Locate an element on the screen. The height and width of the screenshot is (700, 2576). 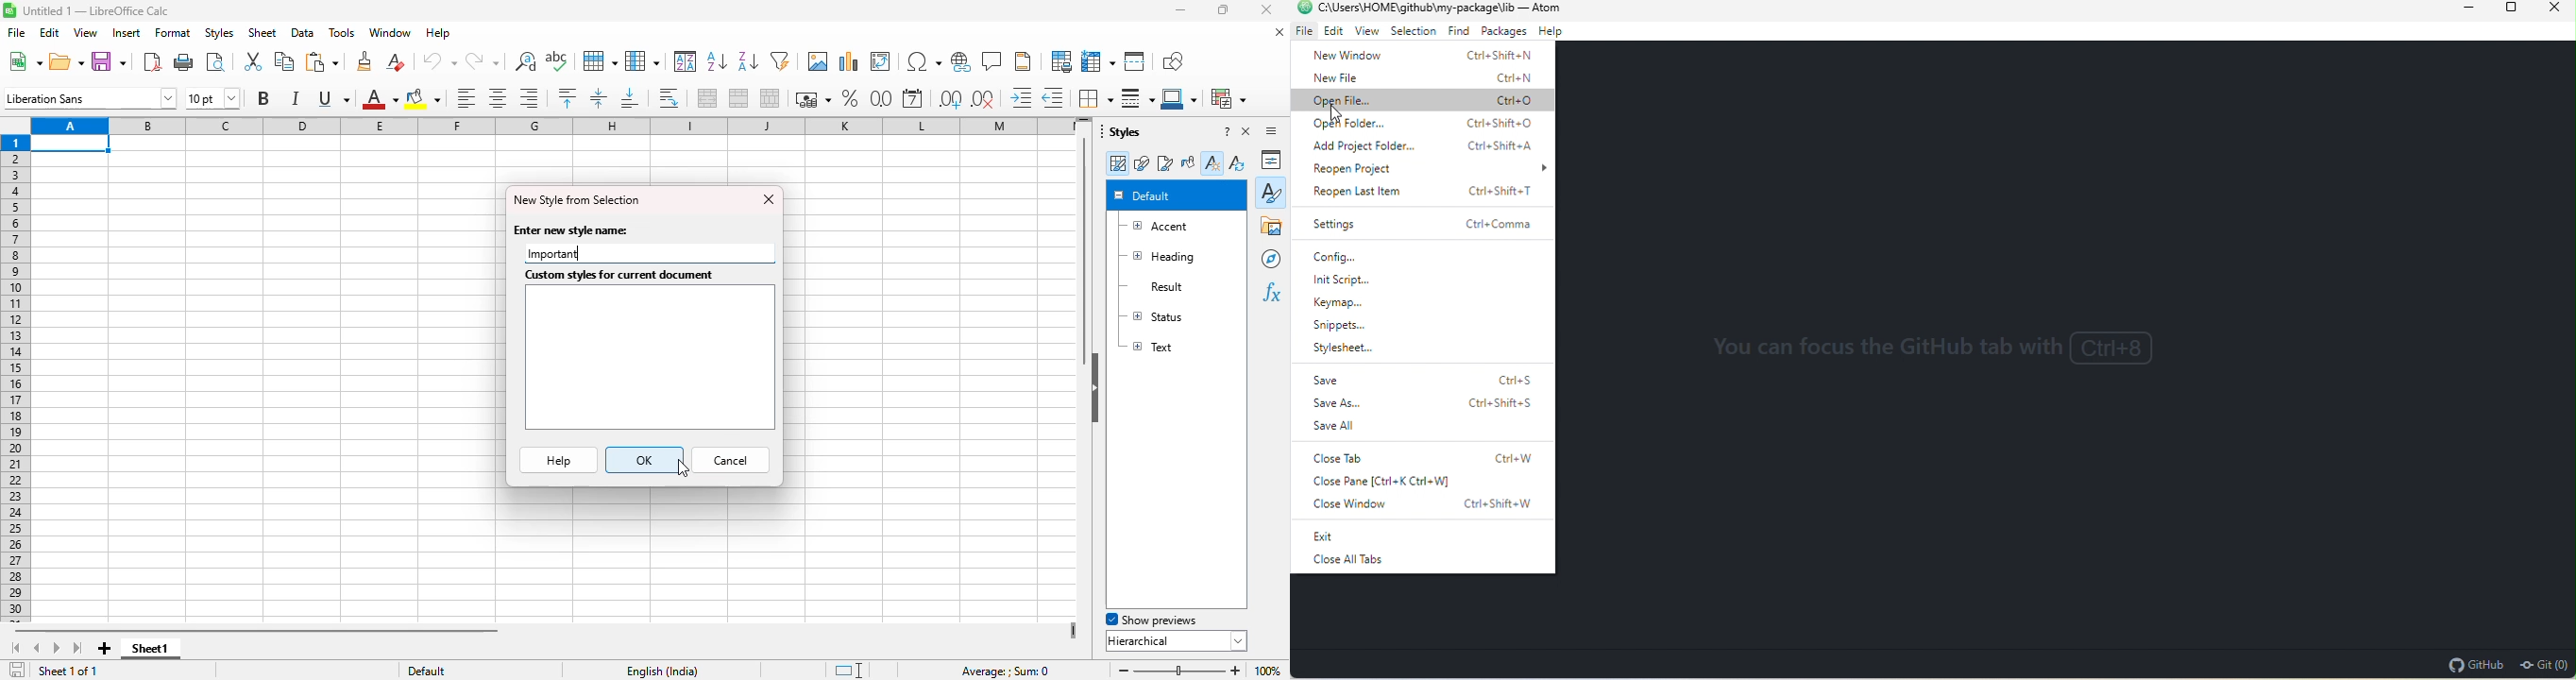
cut is located at coordinates (252, 61).